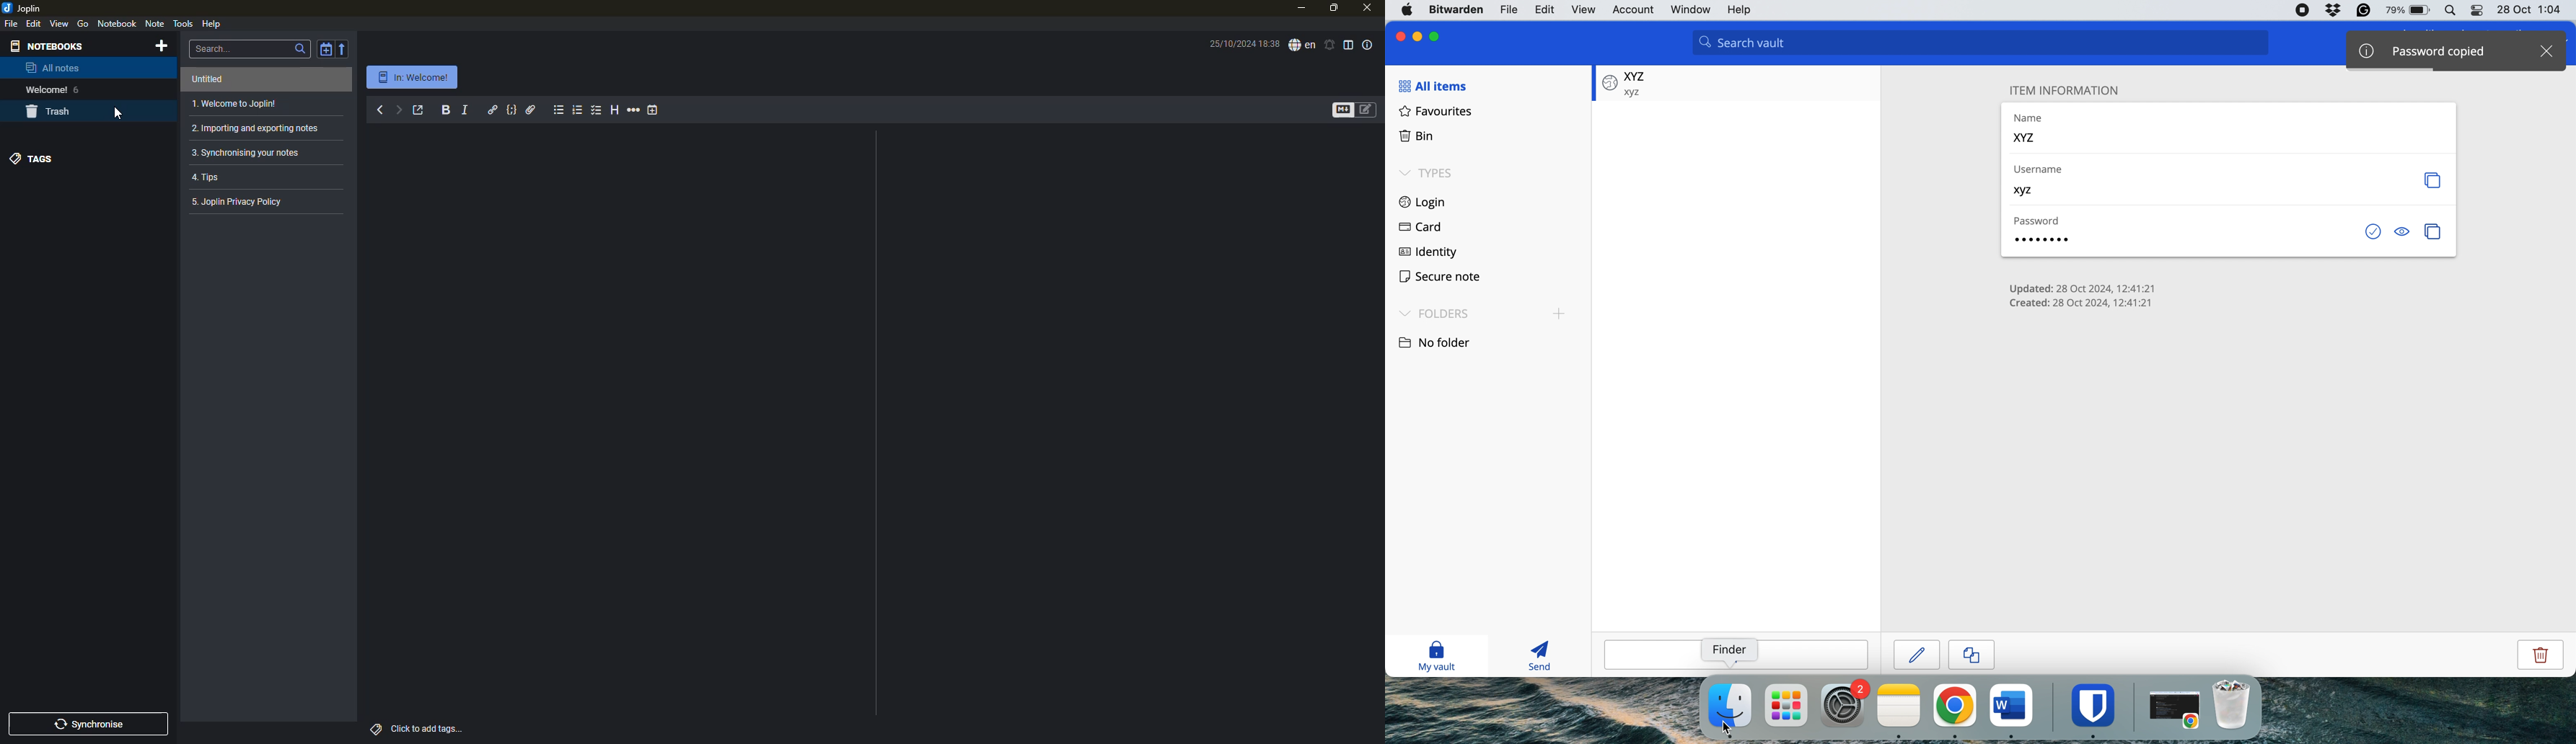 The width and height of the screenshot is (2576, 756). I want to click on toggle editor layout, so click(1348, 44).